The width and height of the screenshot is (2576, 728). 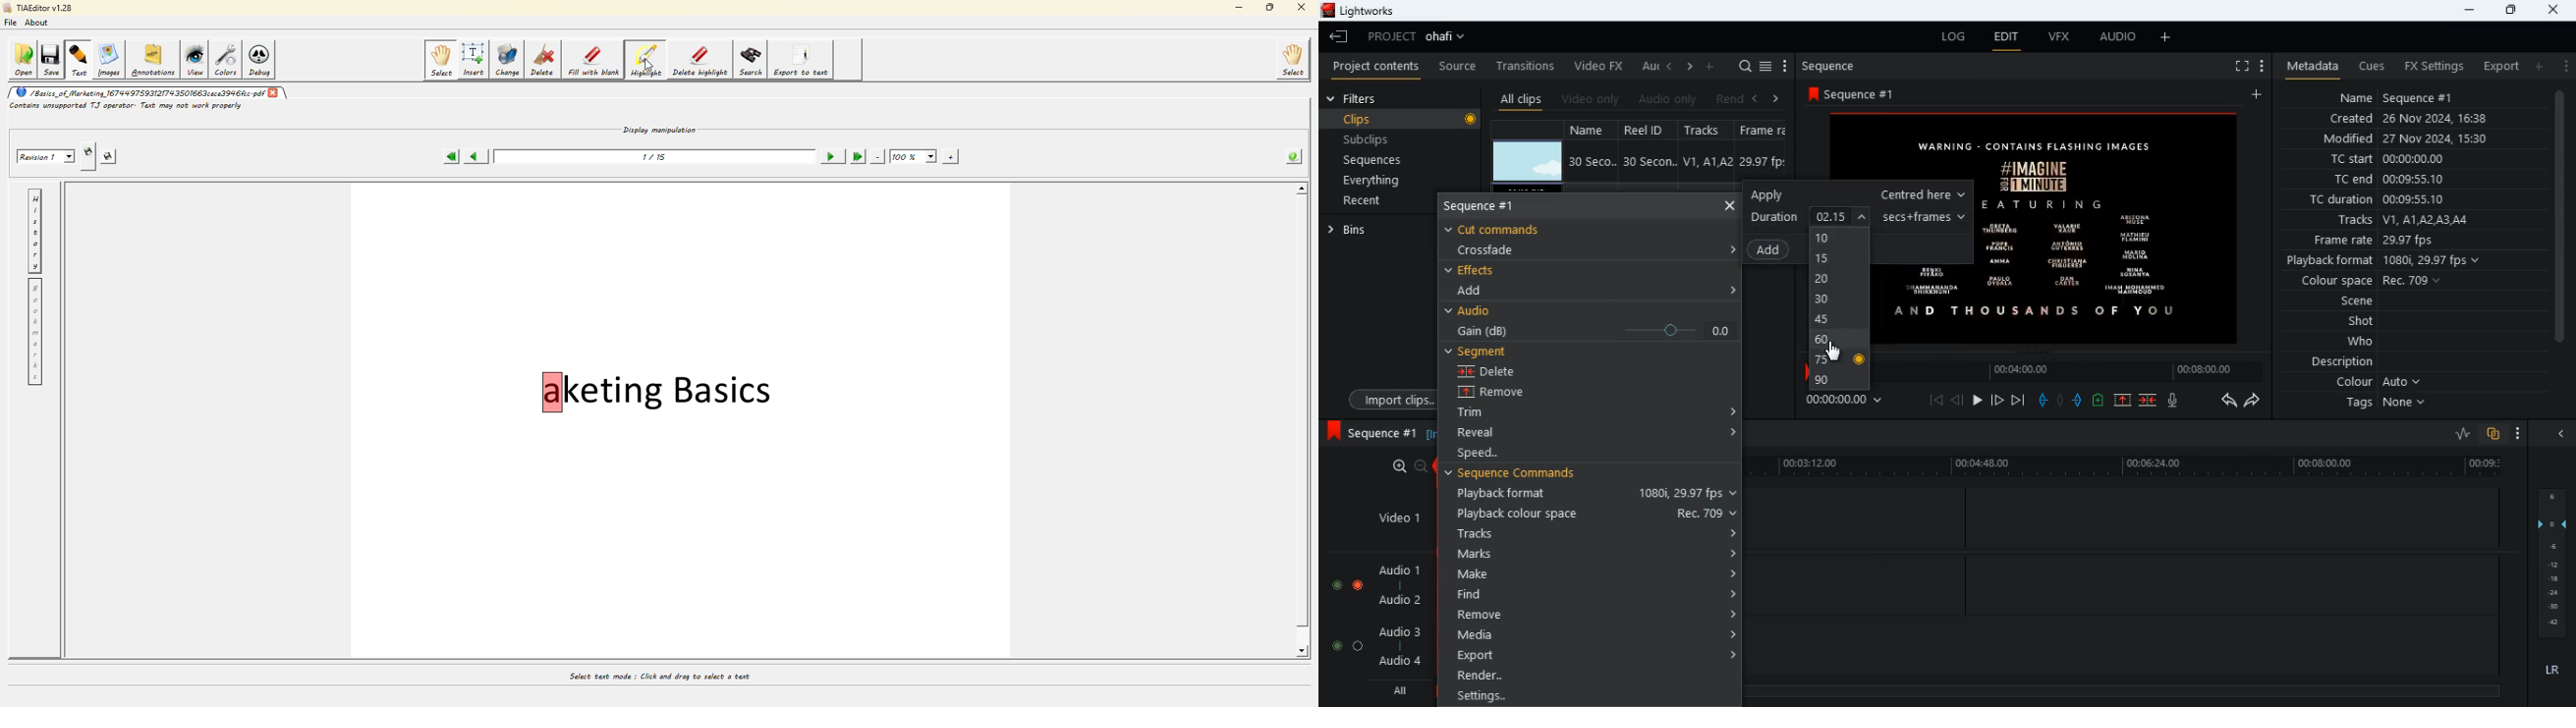 I want to click on toggle, so click(x=1332, y=645).